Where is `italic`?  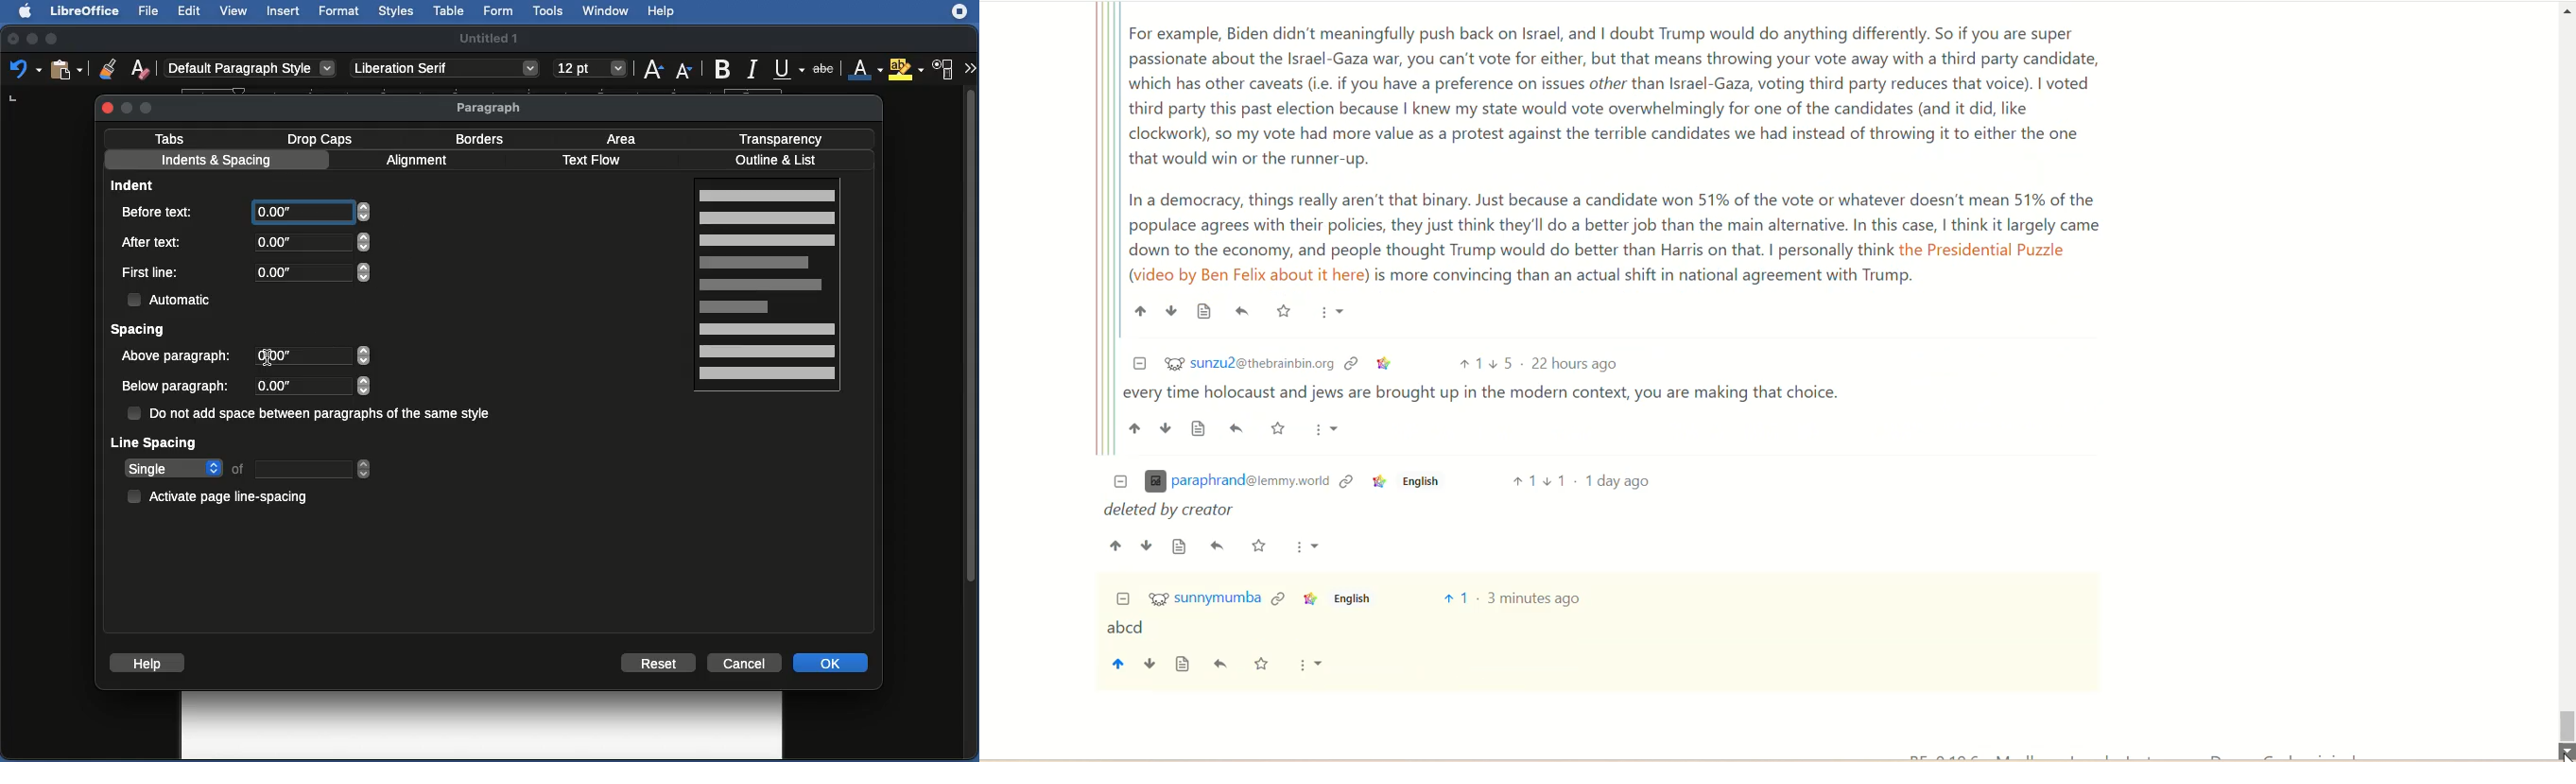 italic is located at coordinates (752, 67).